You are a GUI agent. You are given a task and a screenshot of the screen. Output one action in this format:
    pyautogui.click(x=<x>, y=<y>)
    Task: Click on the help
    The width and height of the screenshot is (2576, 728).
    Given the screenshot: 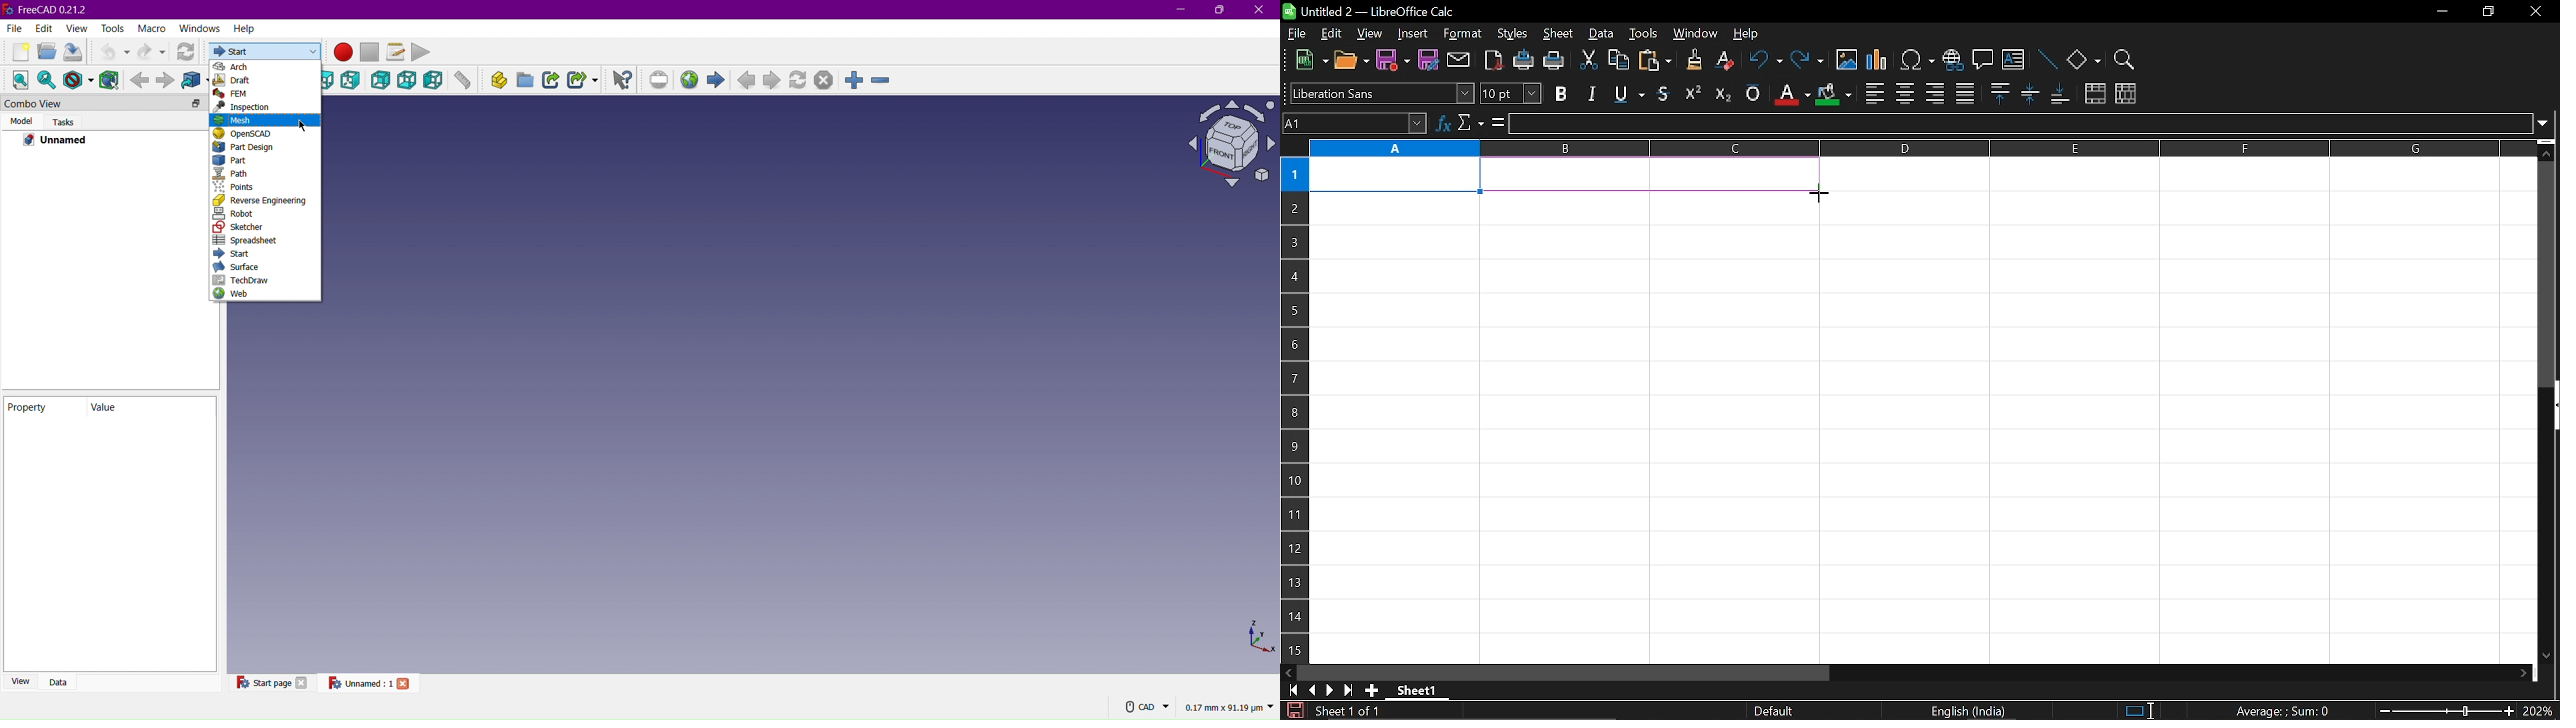 What is the action you would take?
    pyautogui.click(x=1754, y=32)
    